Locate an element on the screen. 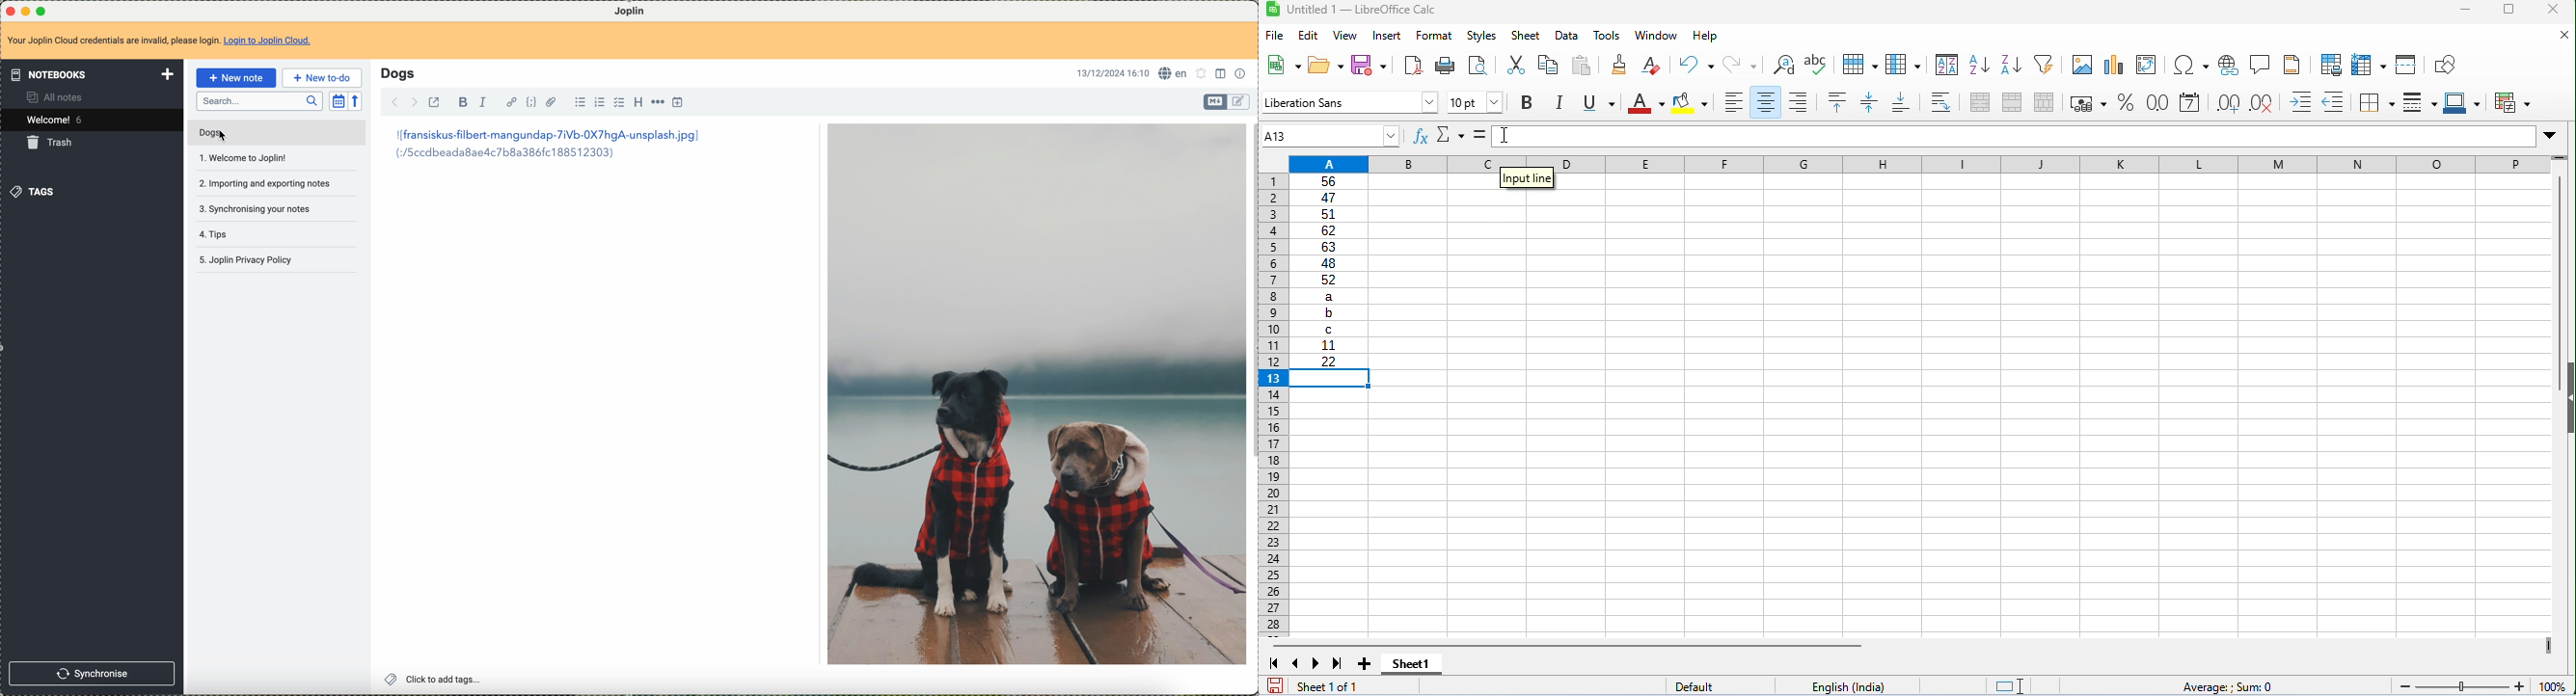 The height and width of the screenshot is (700, 2576). sheet 1 of 1 is located at coordinates (1352, 685).